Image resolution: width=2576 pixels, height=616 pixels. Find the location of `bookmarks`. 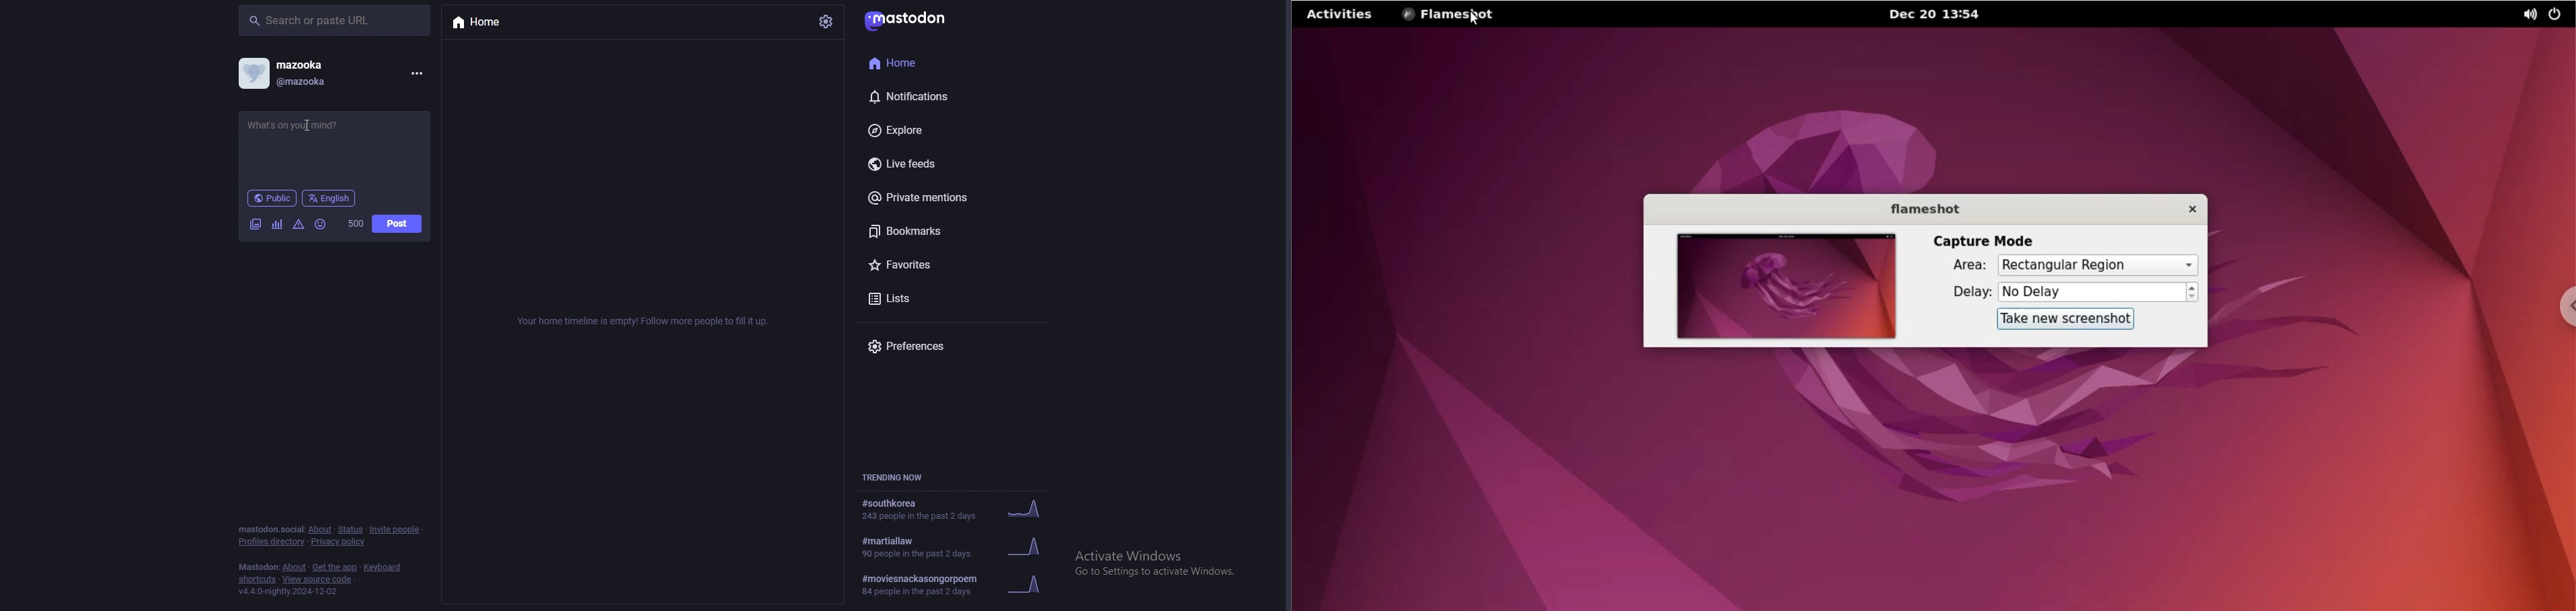

bookmarks is located at coordinates (940, 231).